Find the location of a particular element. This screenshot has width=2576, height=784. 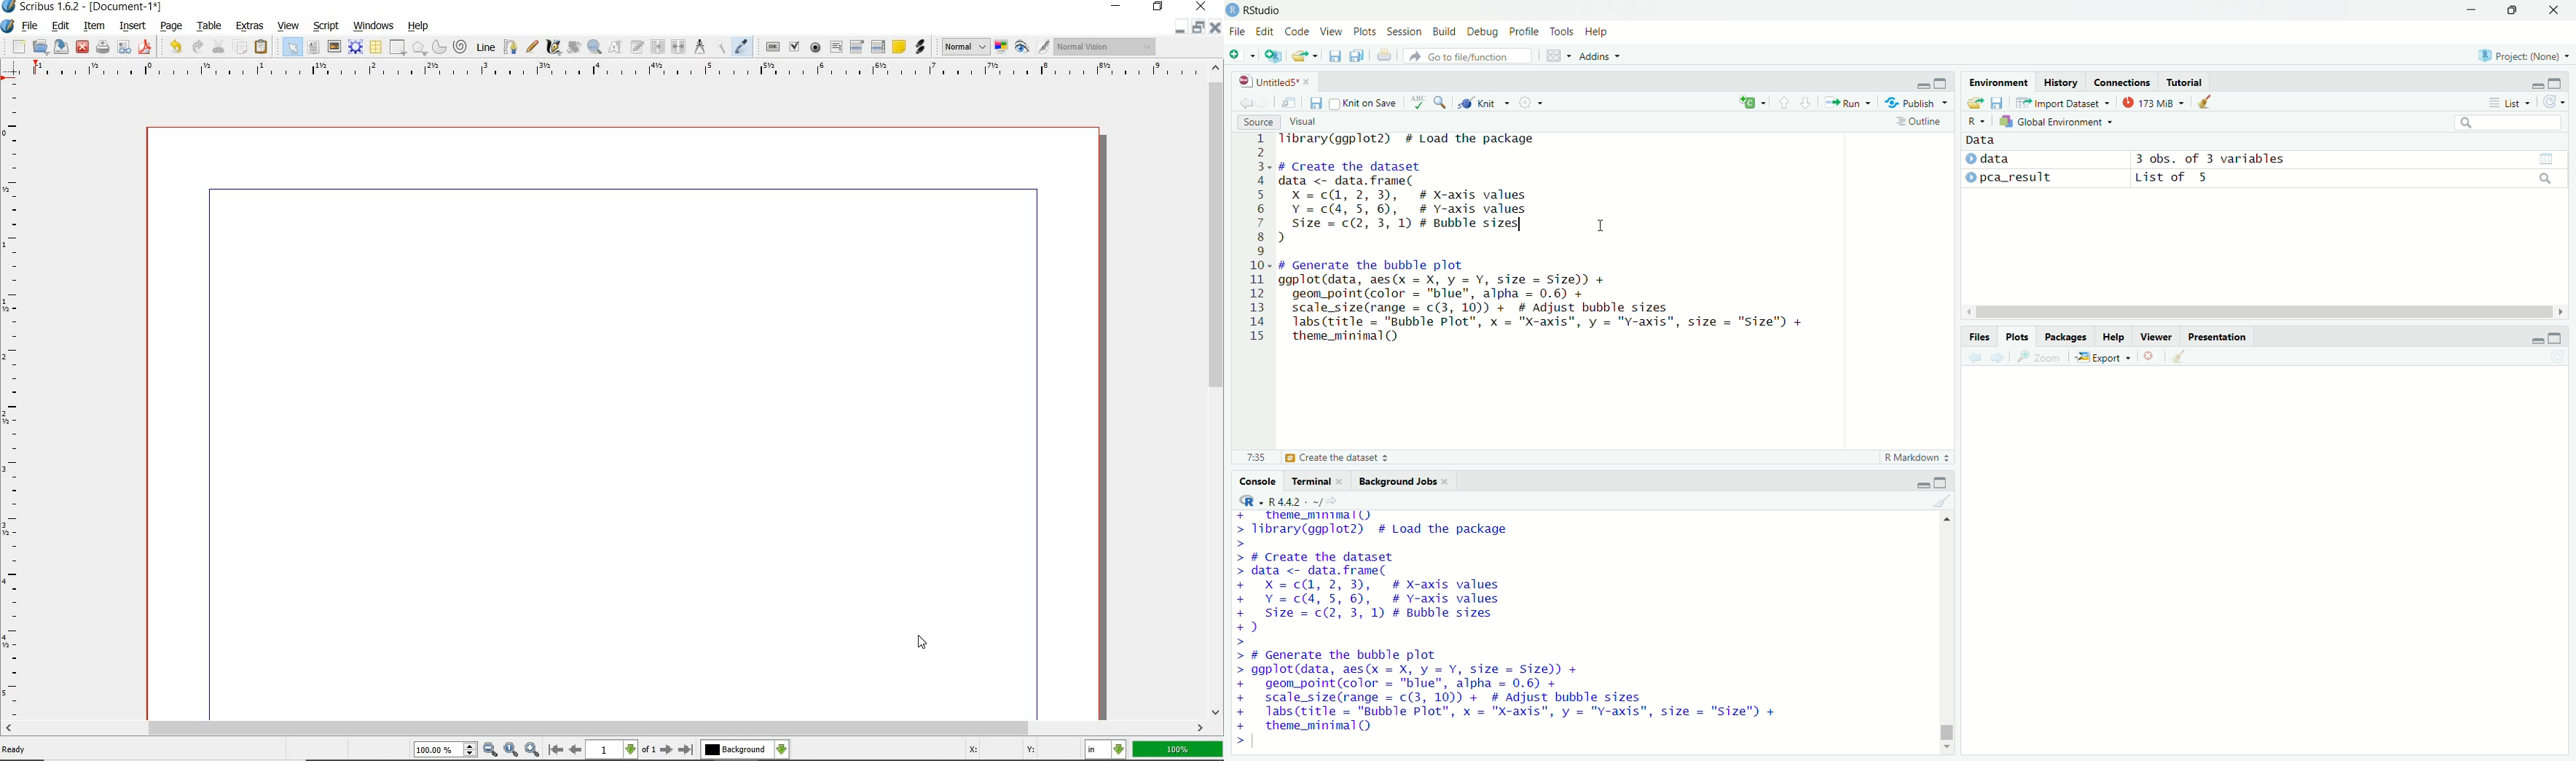

cursor is located at coordinates (1601, 225).